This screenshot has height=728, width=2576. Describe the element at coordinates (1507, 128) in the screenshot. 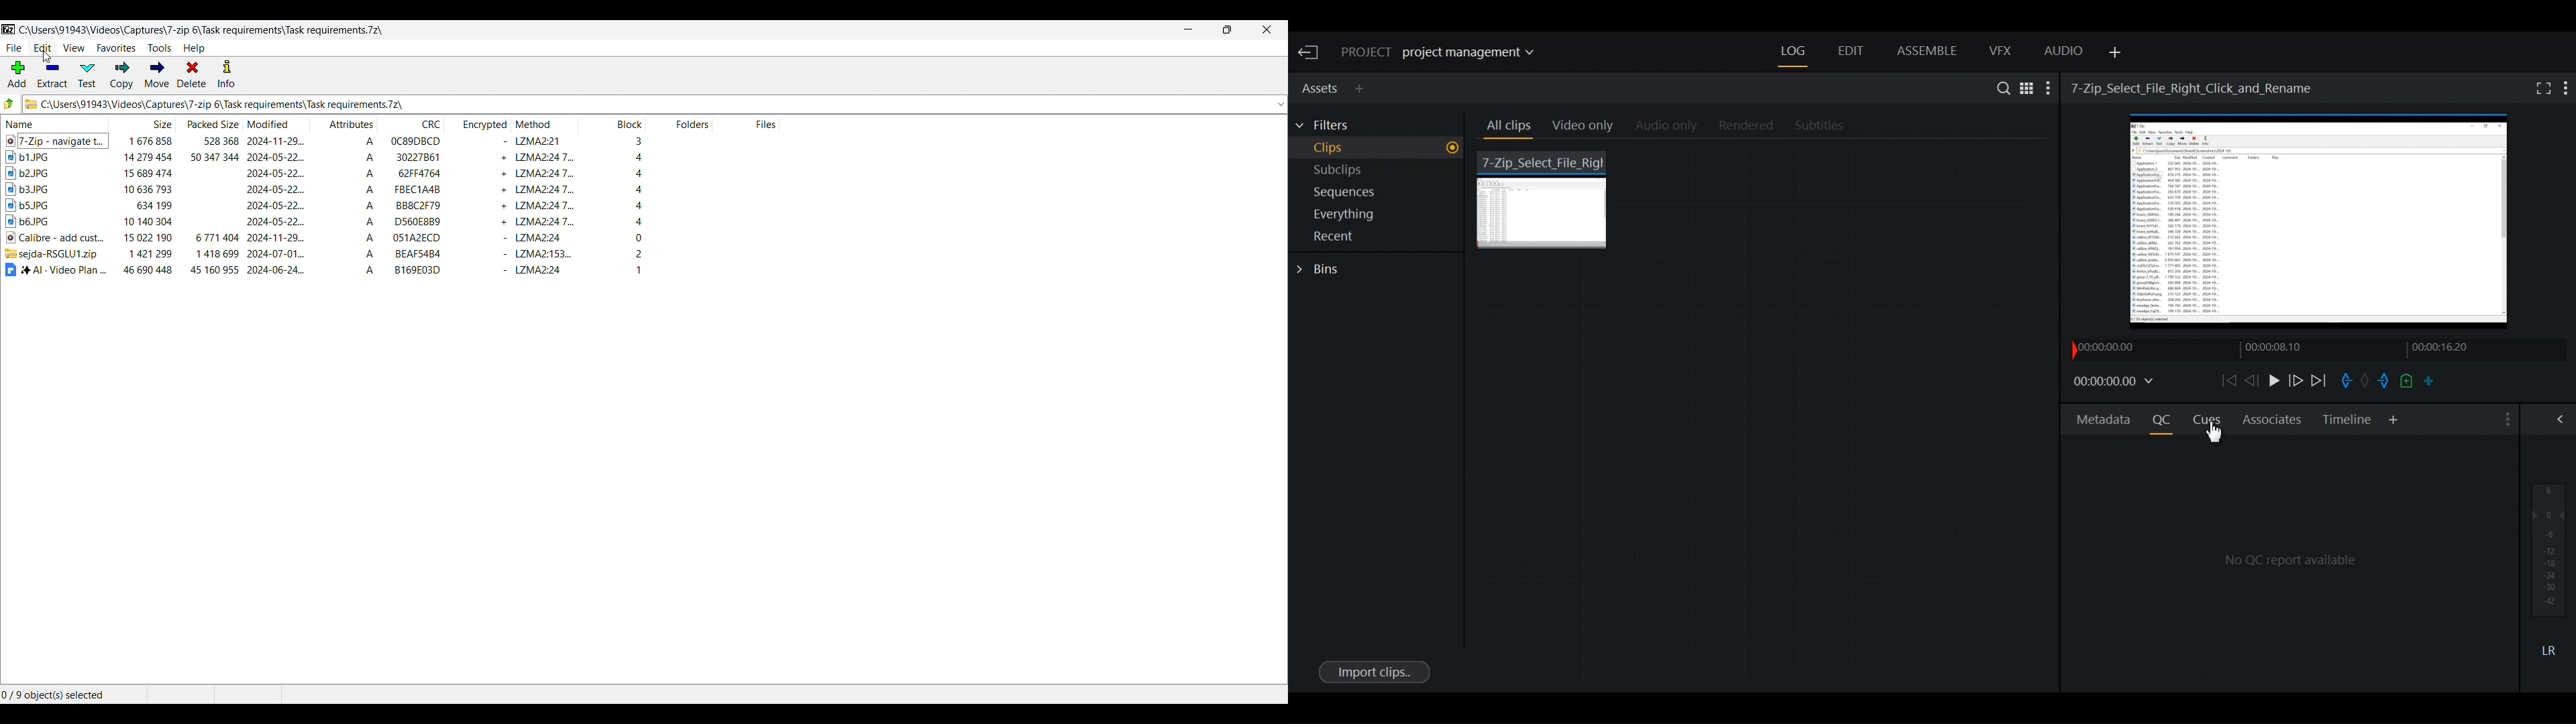

I see `All clips` at that location.